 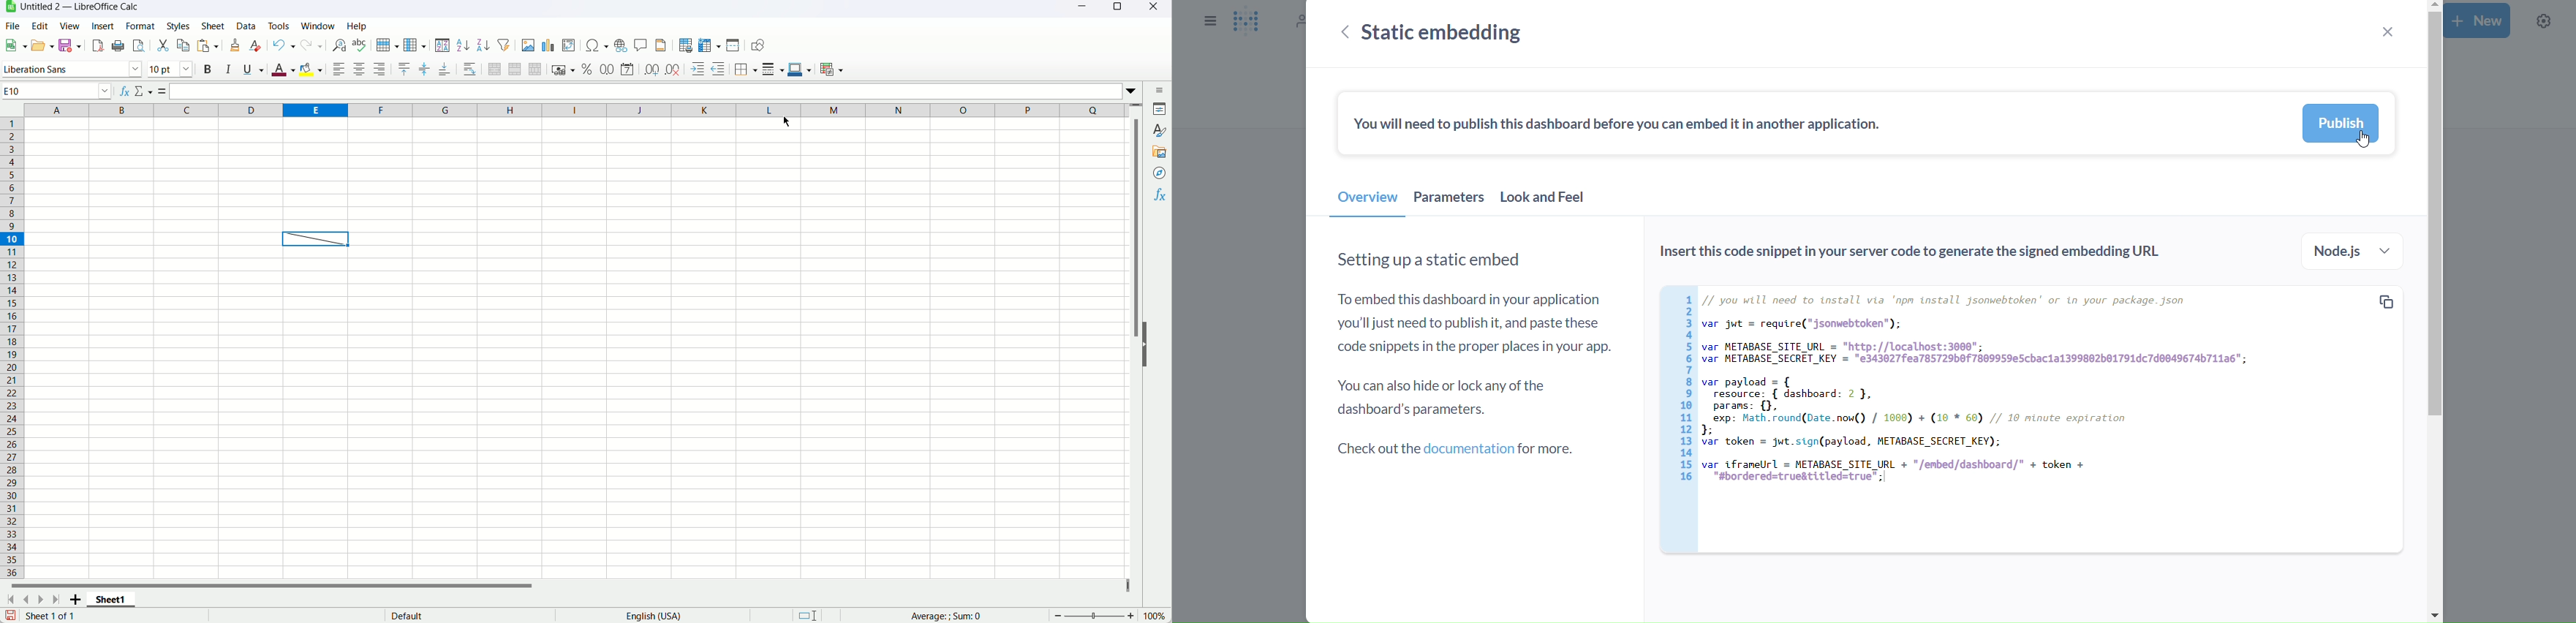 I want to click on Hide, so click(x=1151, y=344).